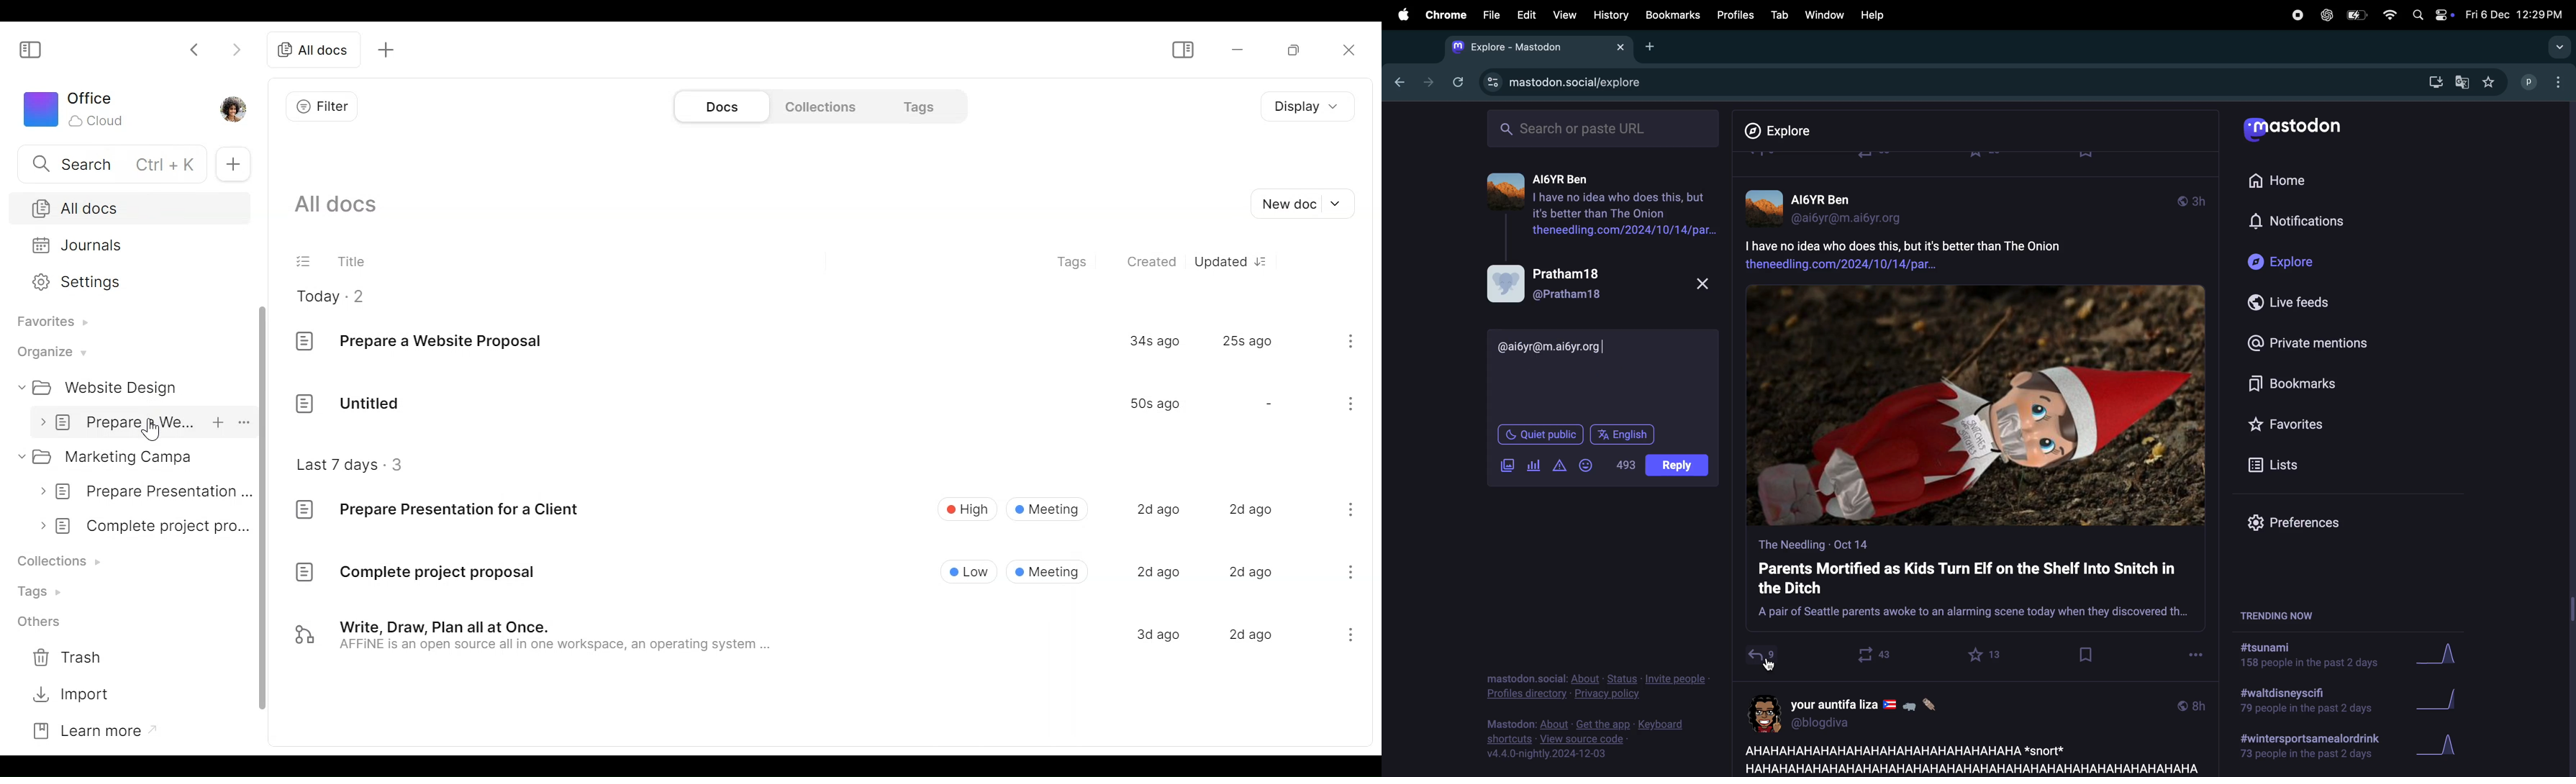 The image size is (2576, 784). Describe the element at coordinates (2433, 82) in the screenshot. I see `download masto don` at that location.